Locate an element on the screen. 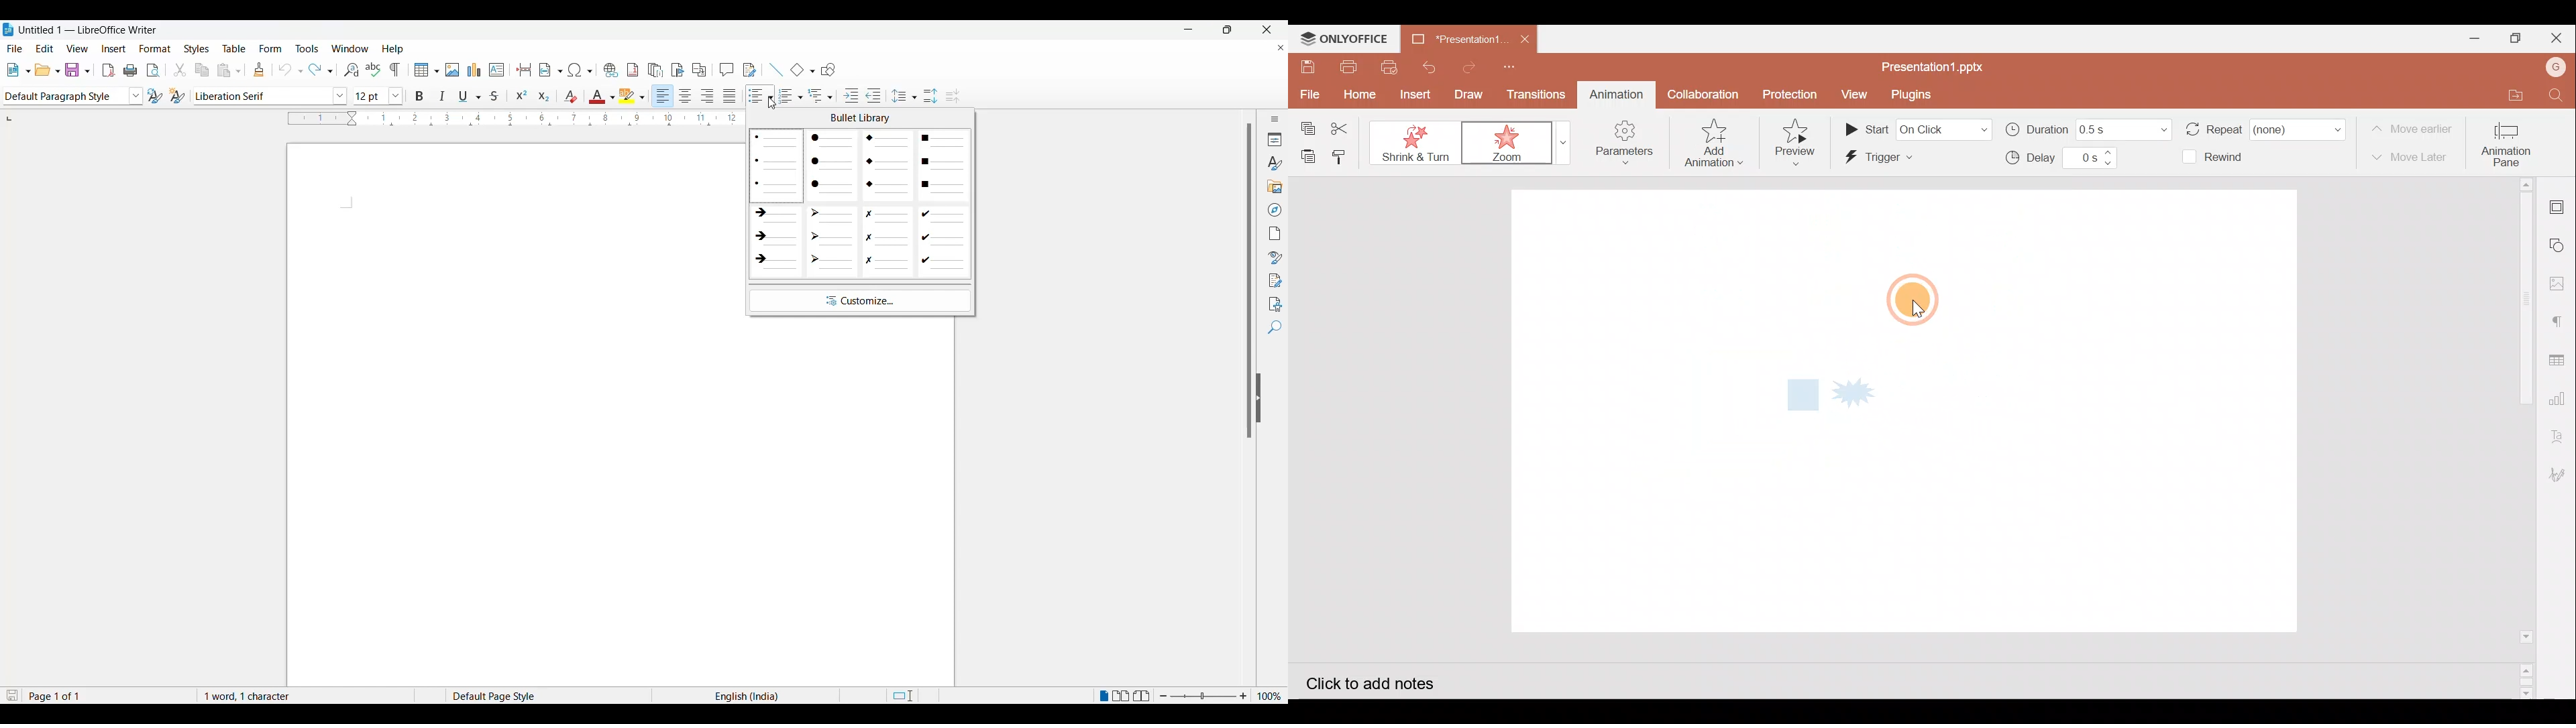  collapse is located at coordinates (1263, 399).